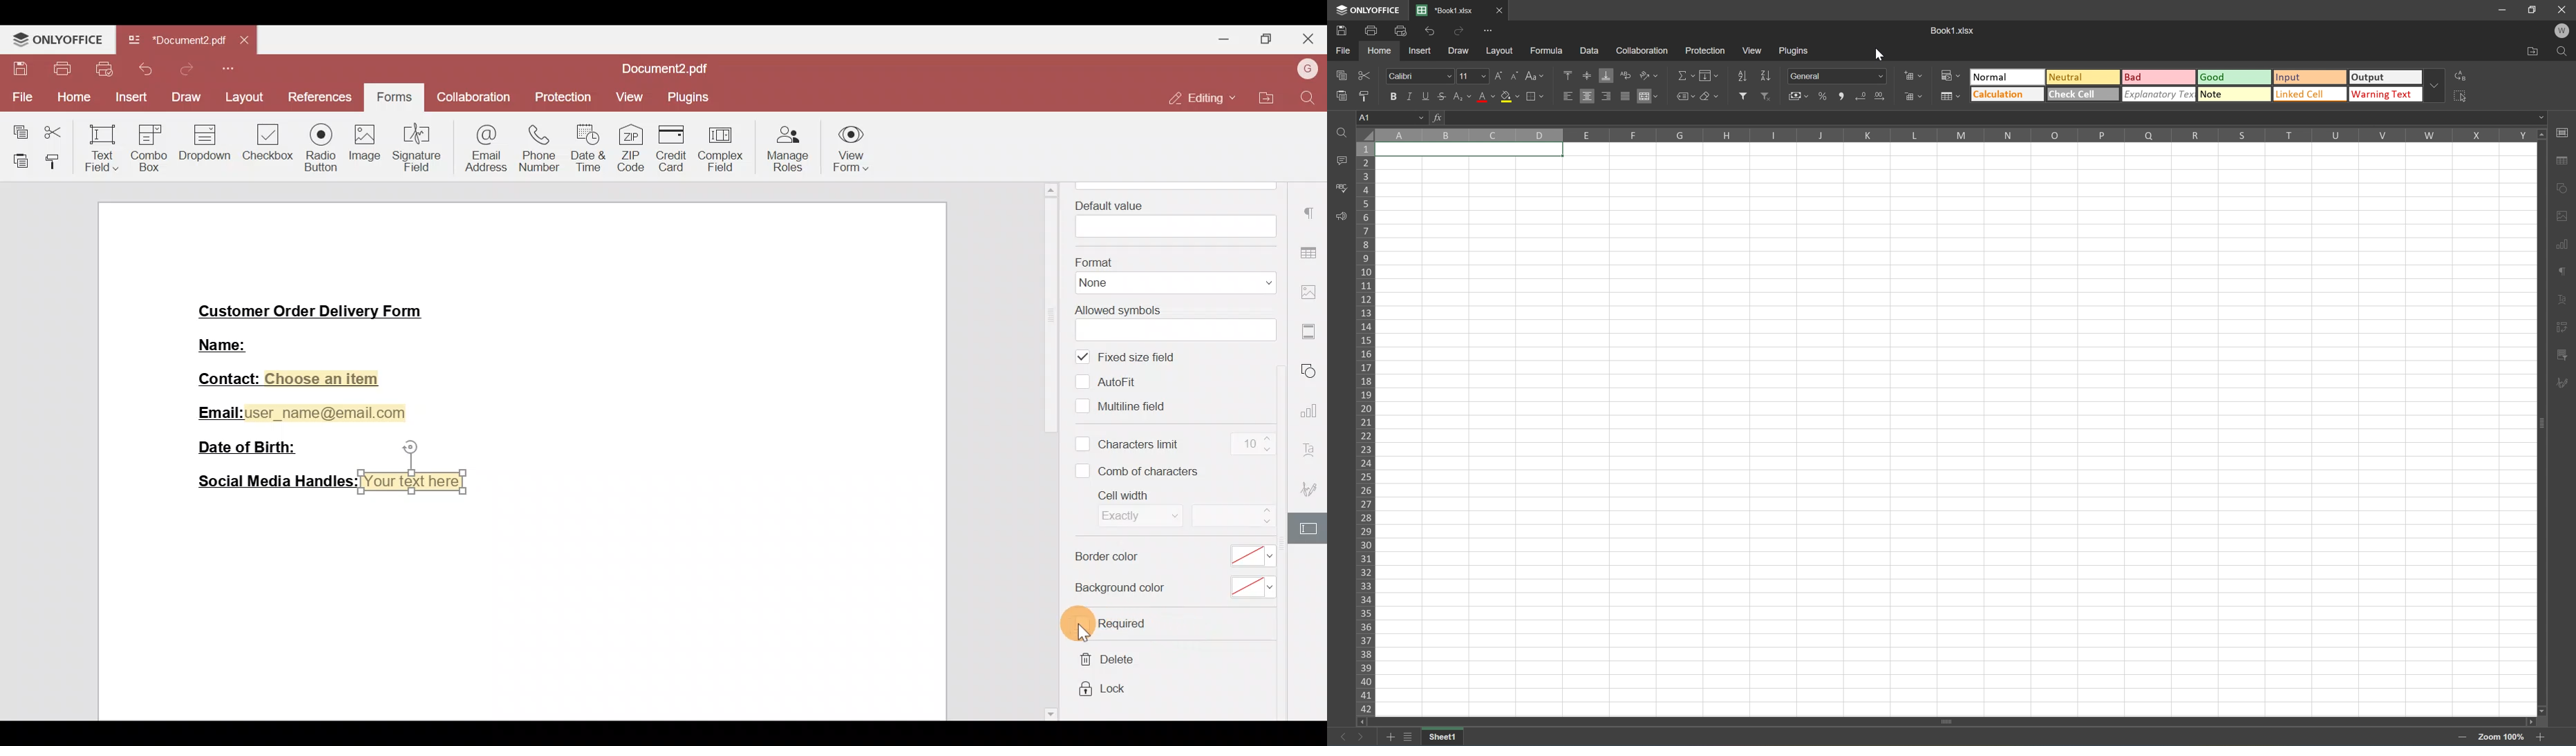 Image resolution: width=2576 pixels, height=756 pixels. What do you see at coordinates (1863, 96) in the screenshot?
I see `Decrease decimal` at bounding box center [1863, 96].